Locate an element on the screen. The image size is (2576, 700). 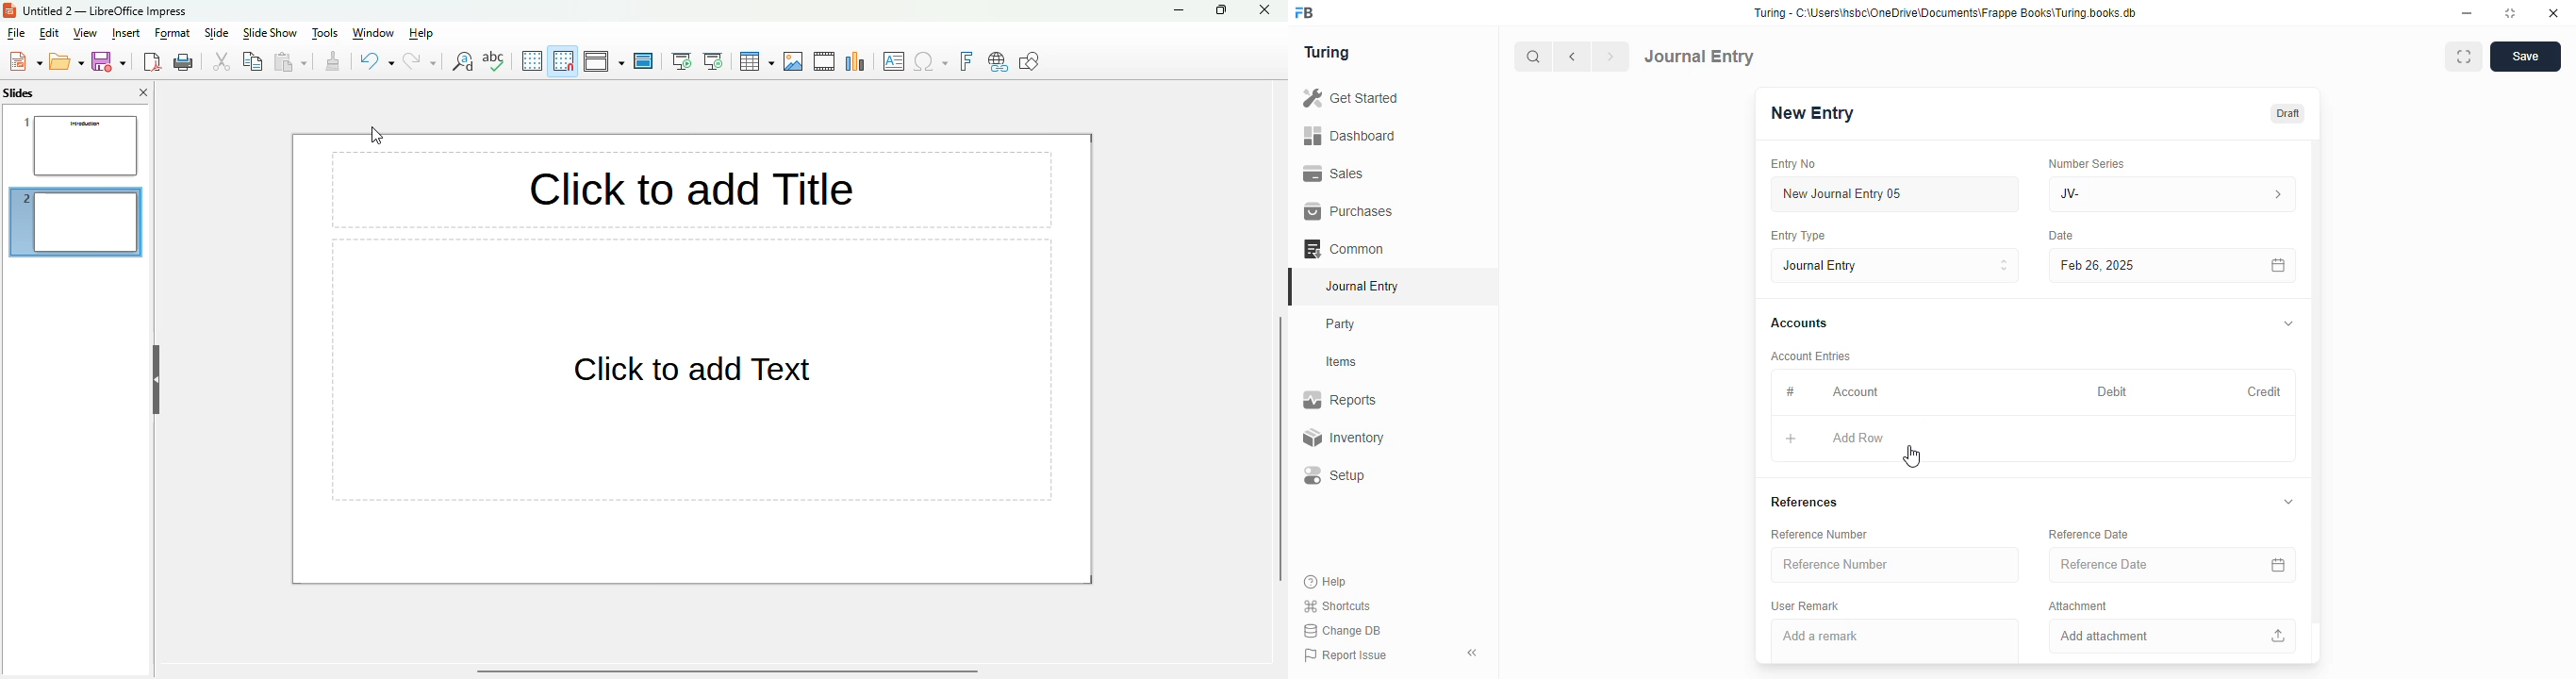
add a remark is located at coordinates (1895, 641).